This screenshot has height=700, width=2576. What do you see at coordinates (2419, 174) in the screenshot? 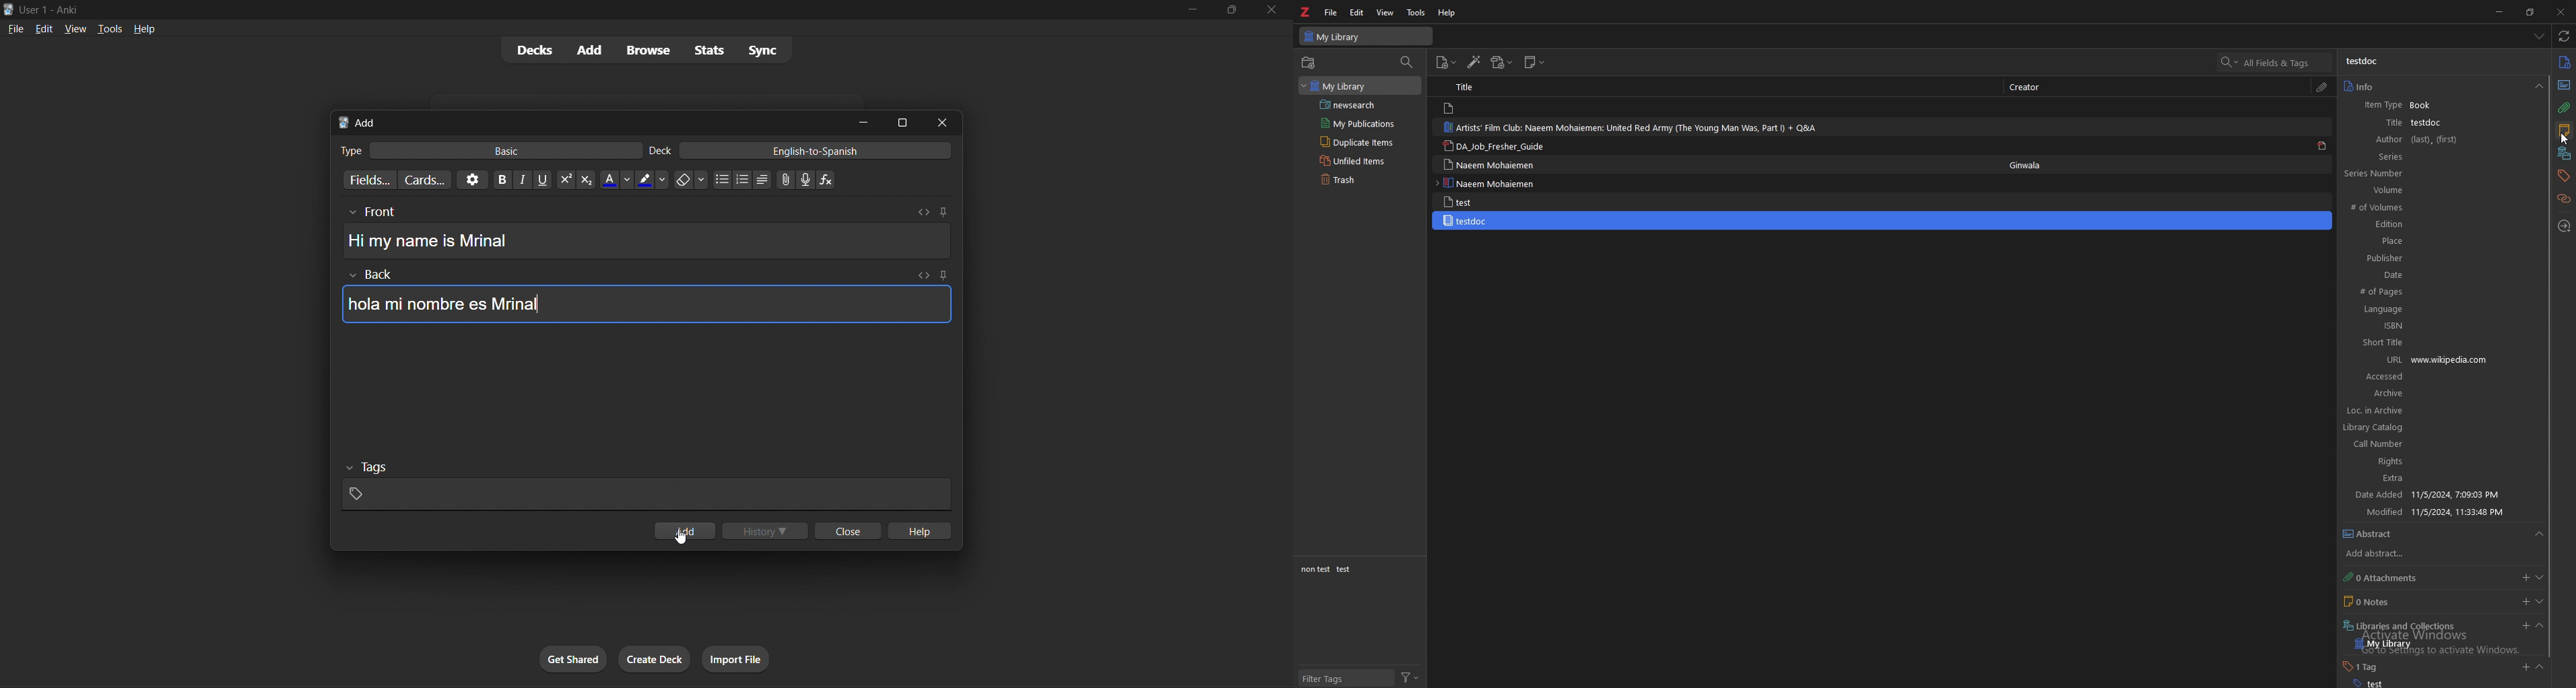
I see `series number` at bounding box center [2419, 174].